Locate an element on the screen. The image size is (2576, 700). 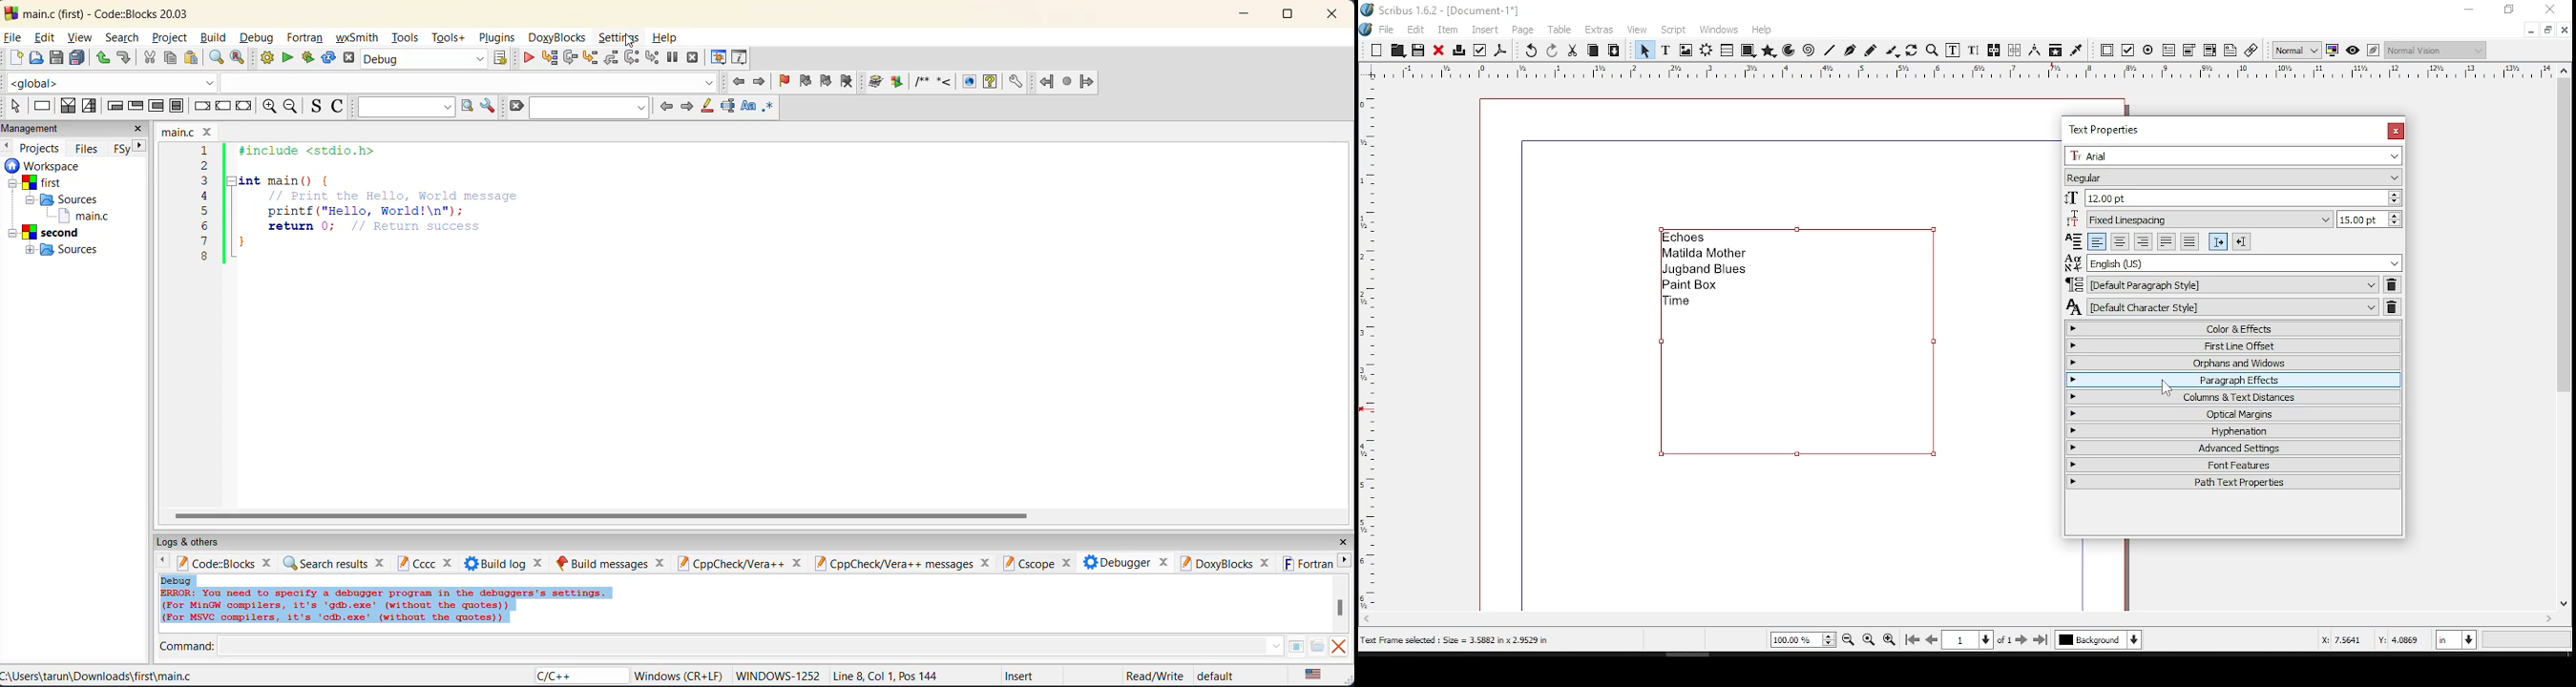
pdf list box is located at coordinates (2209, 52).